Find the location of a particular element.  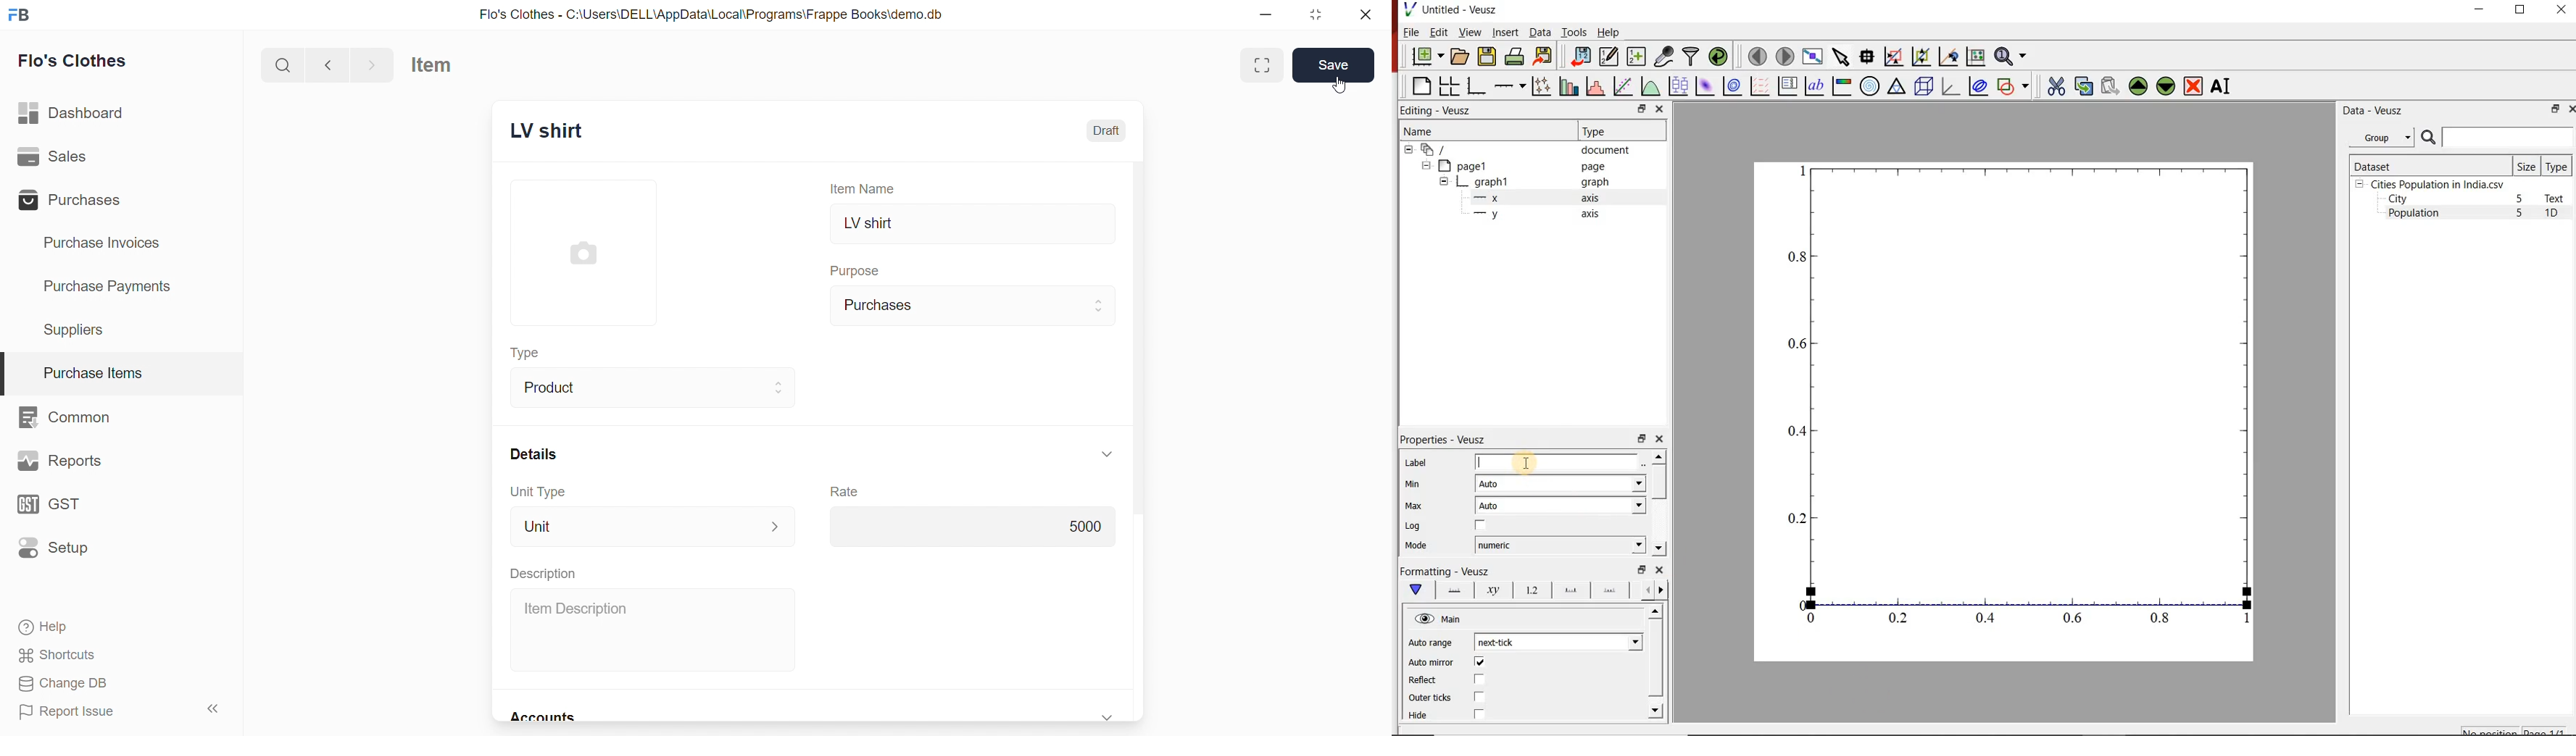

Setup is located at coordinates (64, 550).